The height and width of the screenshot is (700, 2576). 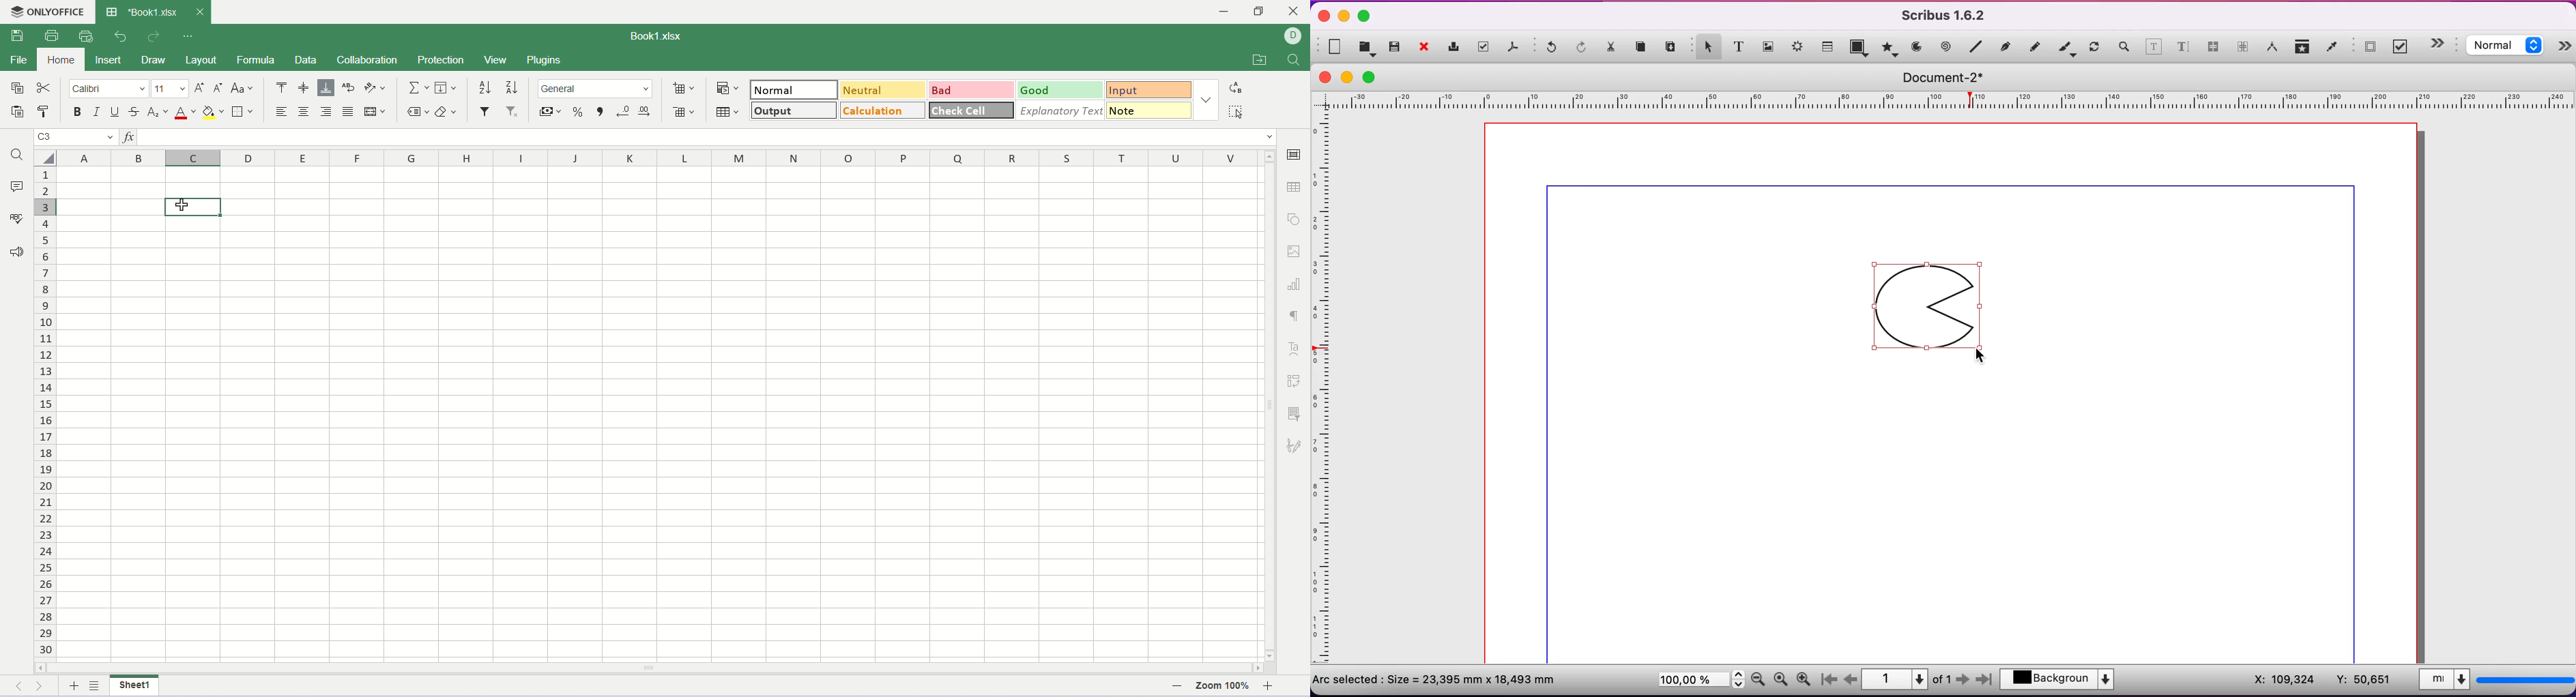 I want to click on line, so click(x=1976, y=47).